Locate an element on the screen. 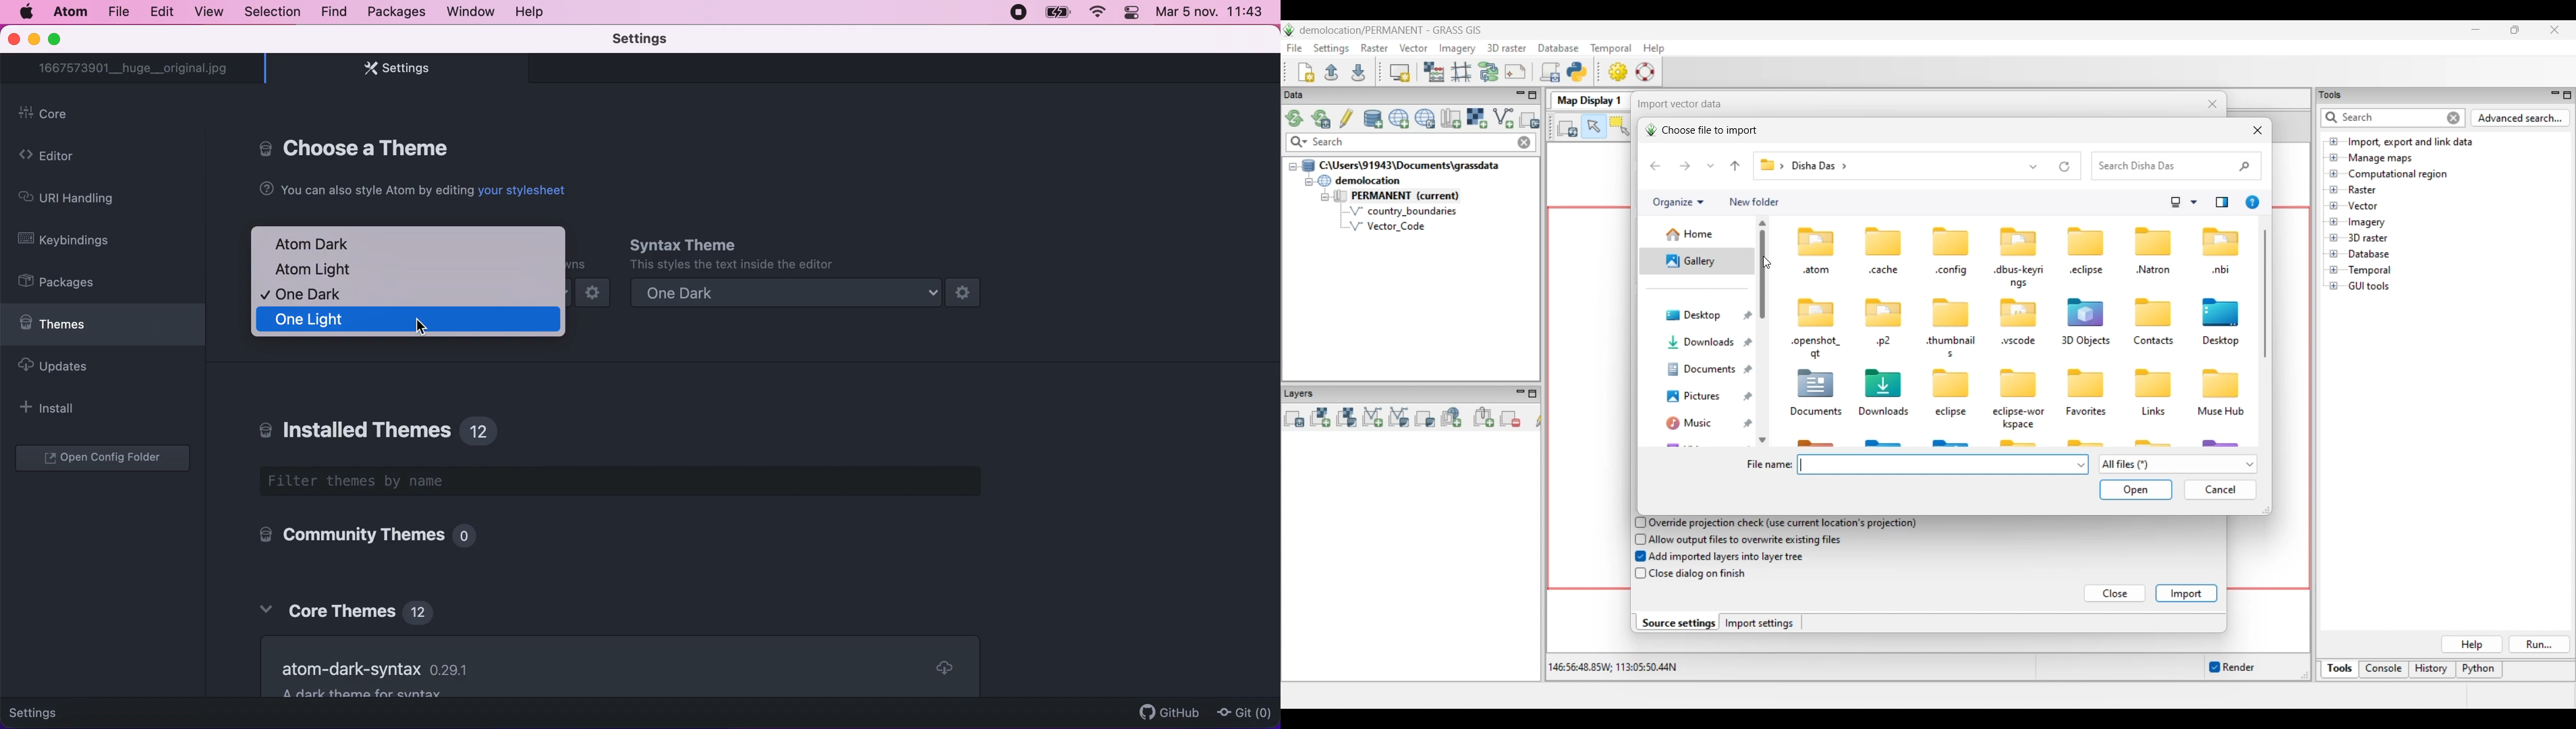  Click to open Manage maps is located at coordinates (2334, 157).